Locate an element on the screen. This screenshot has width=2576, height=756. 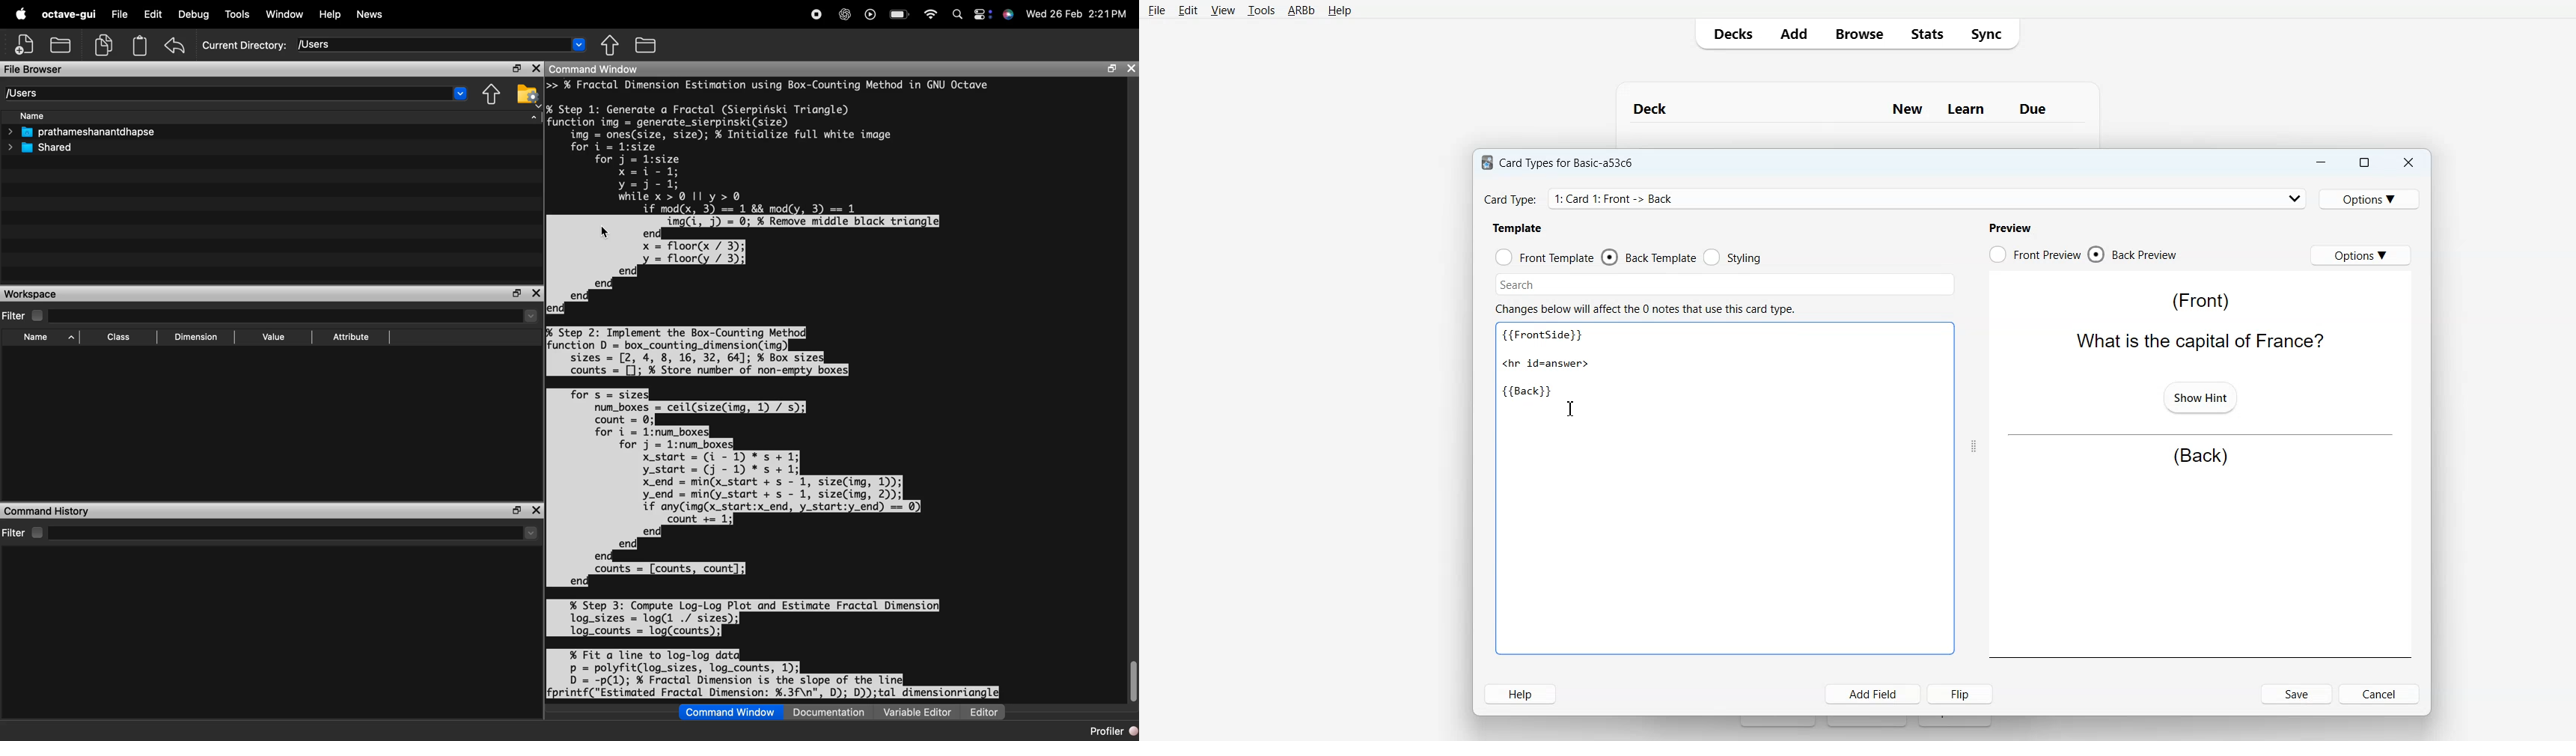
Back Preview is located at coordinates (2133, 254).